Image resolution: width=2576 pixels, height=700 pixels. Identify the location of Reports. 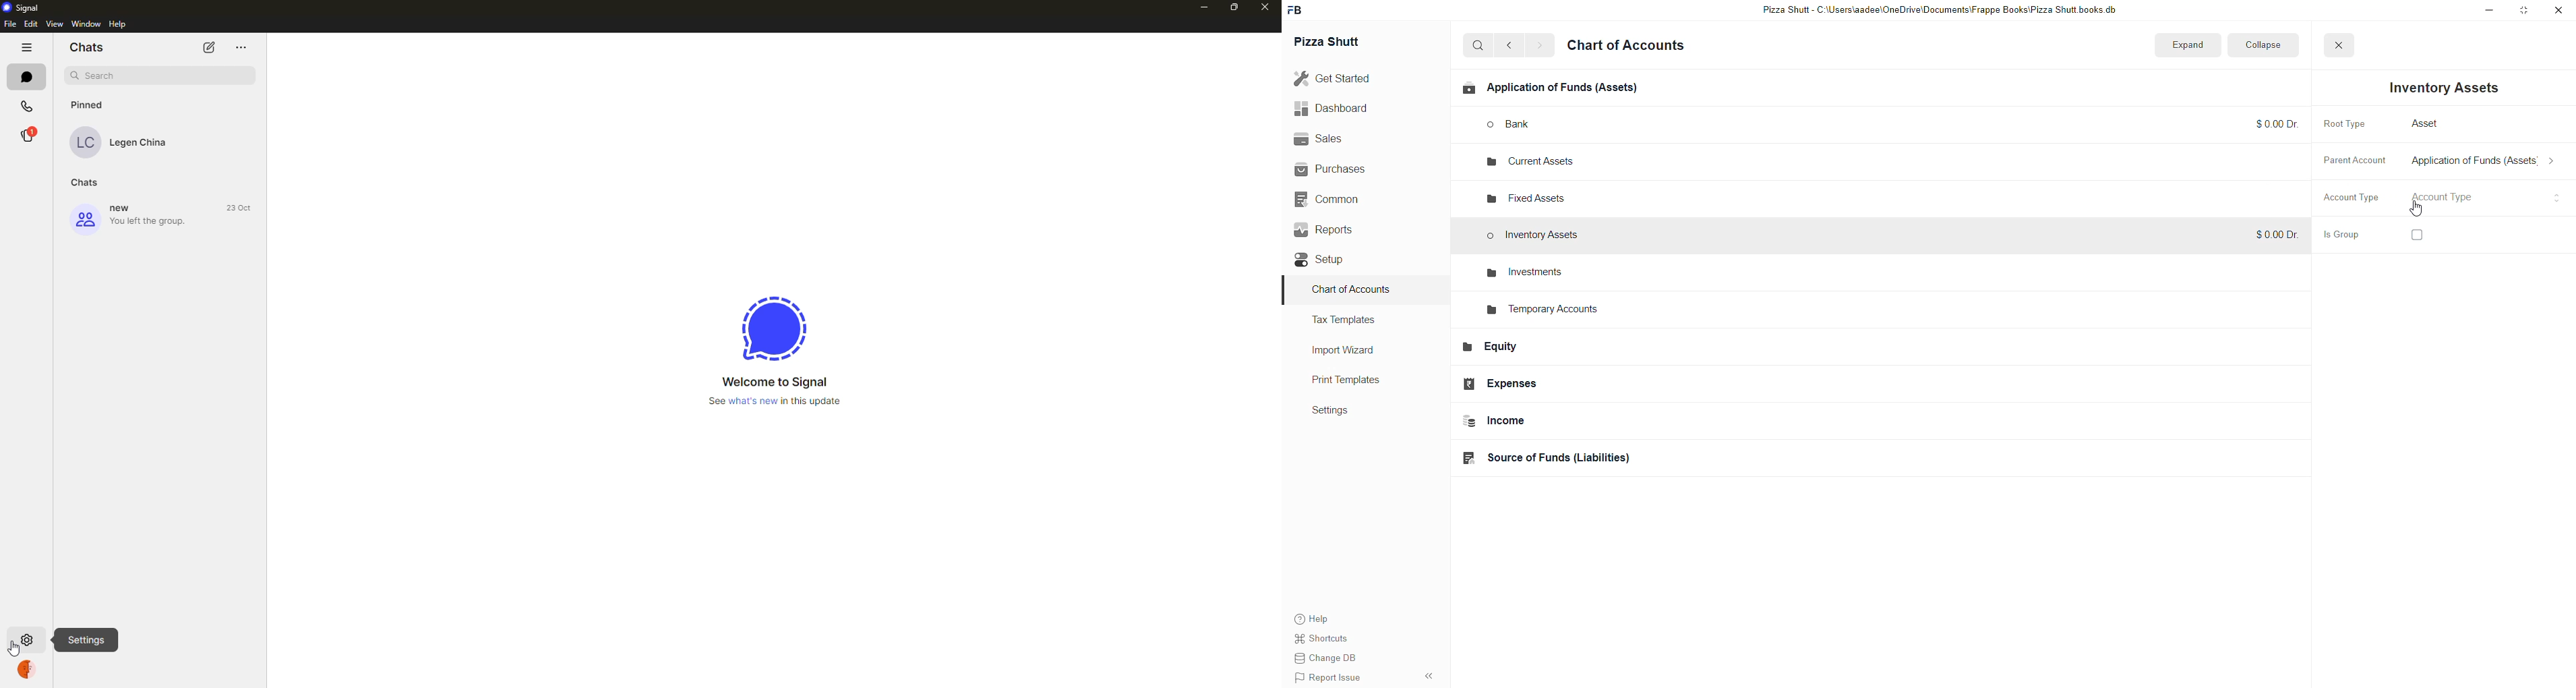
(1340, 231).